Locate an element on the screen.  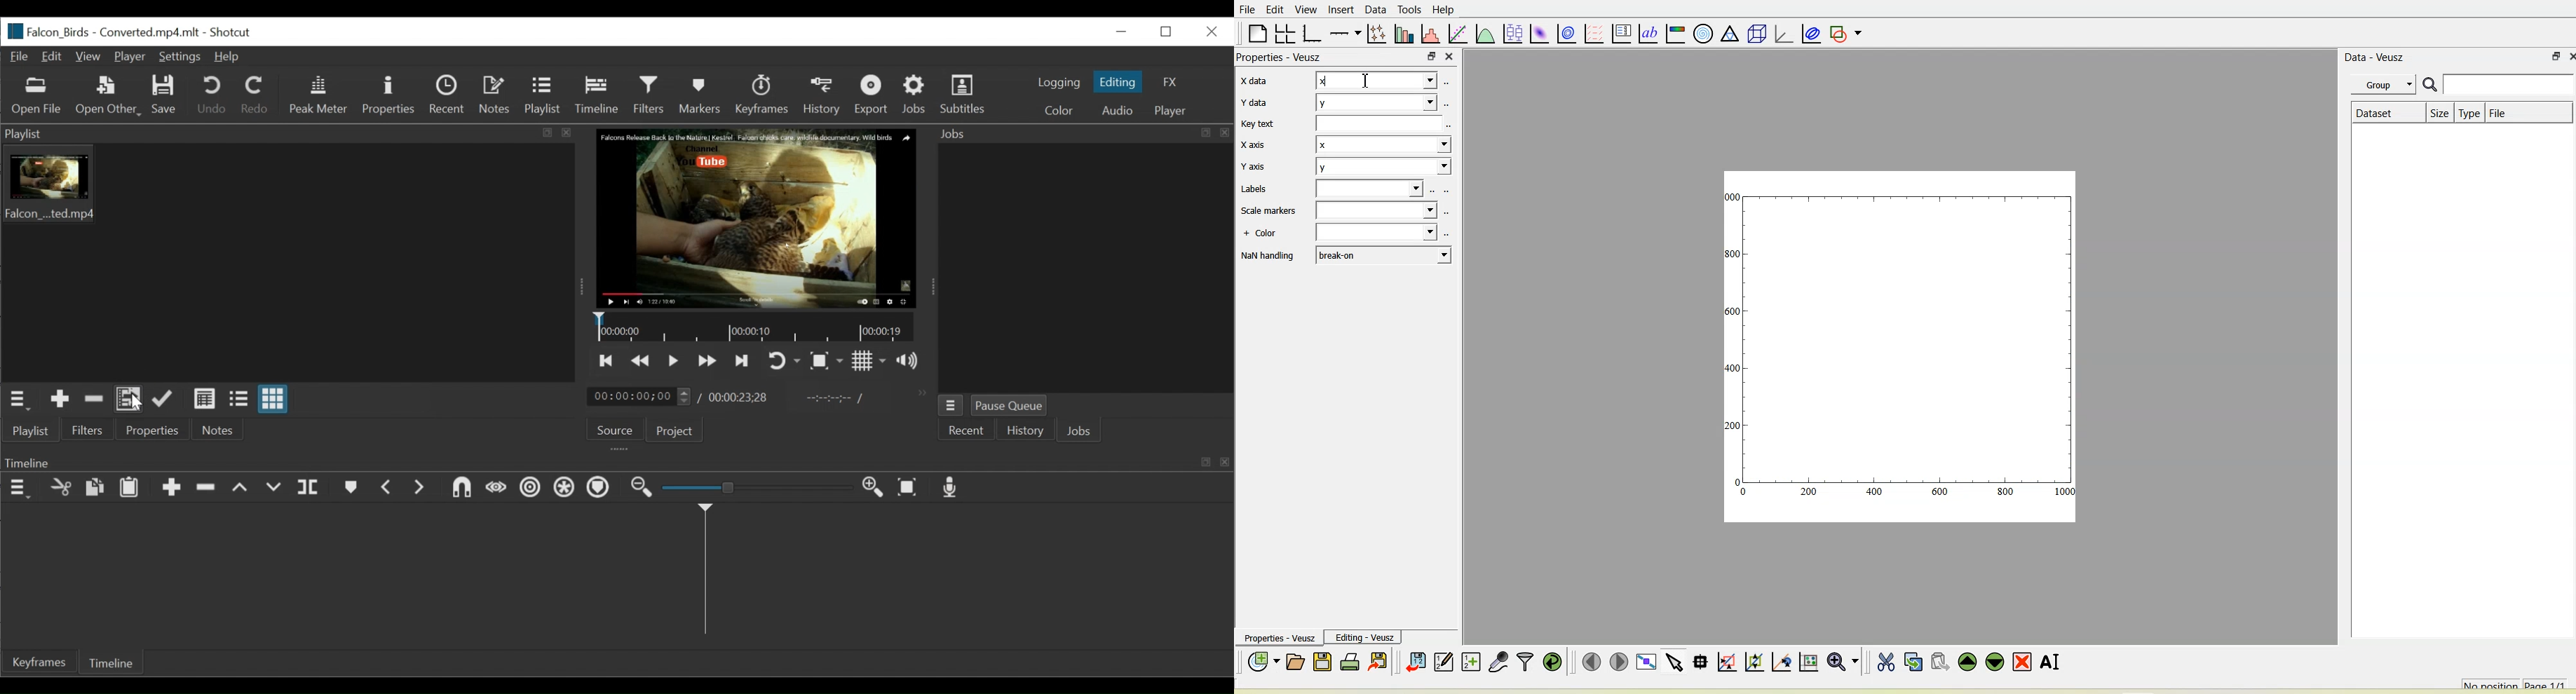
300 is located at coordinates (1734, 253).